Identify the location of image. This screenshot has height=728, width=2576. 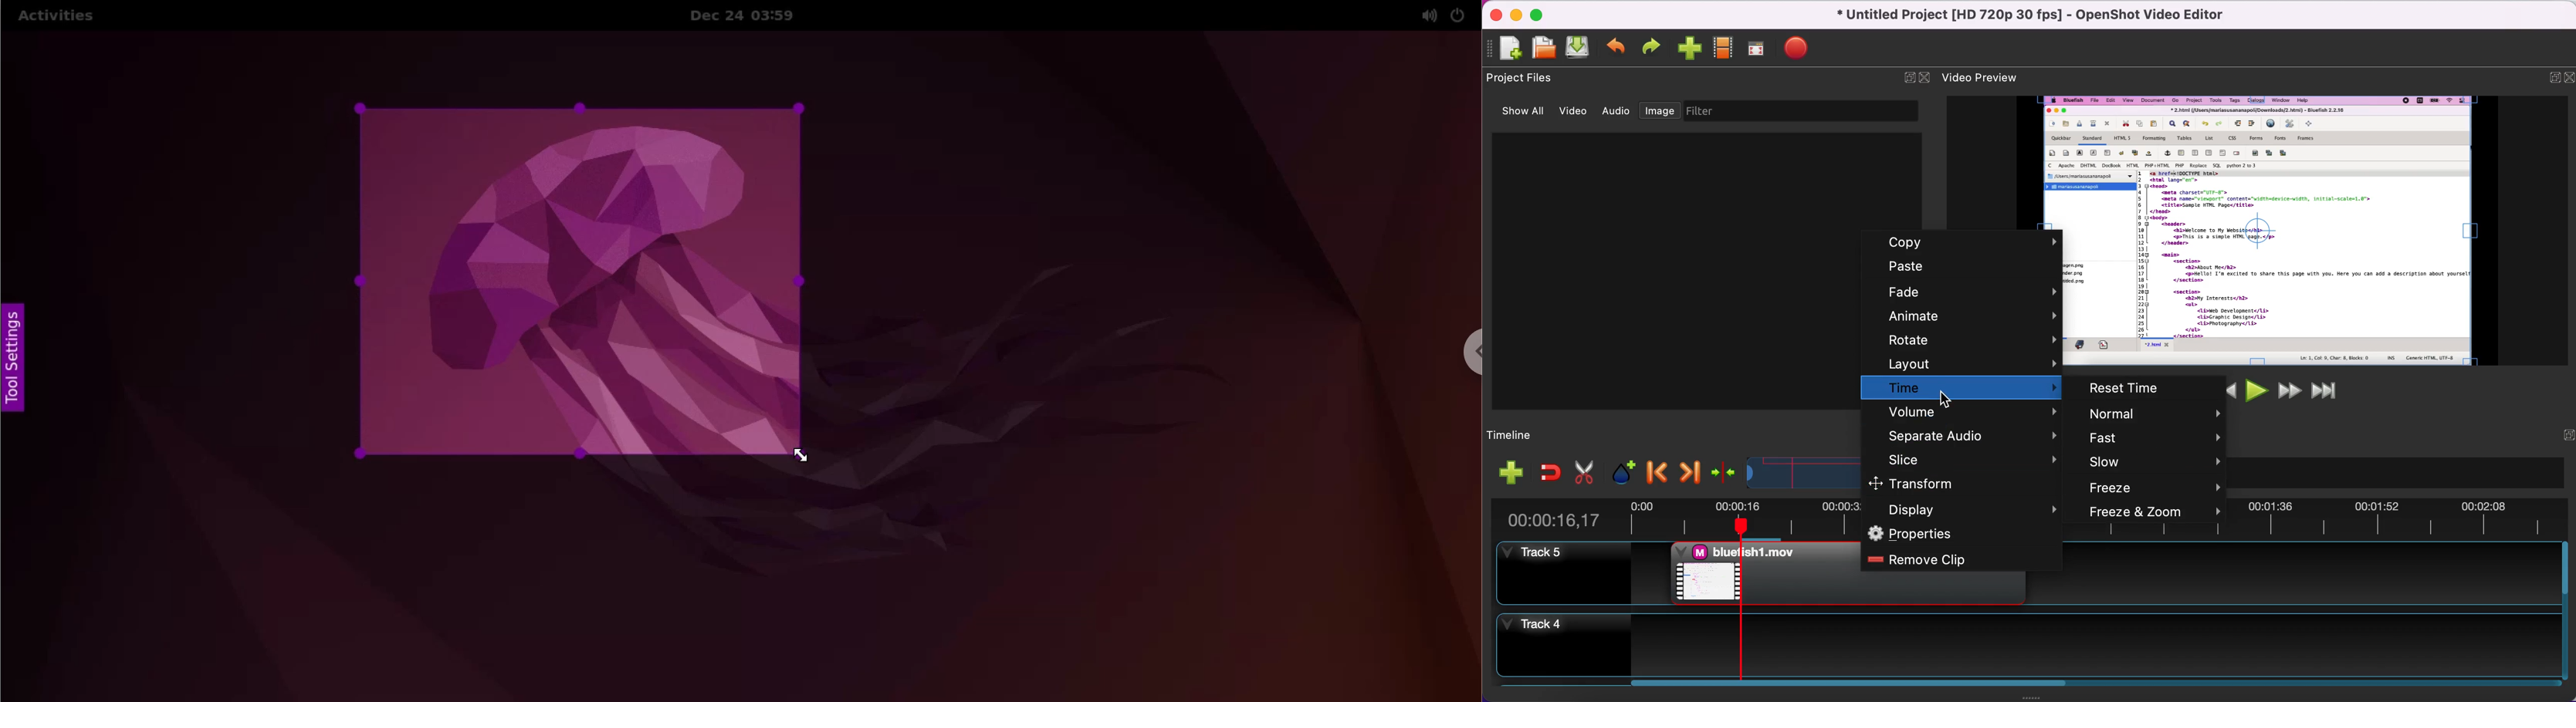
(1662, 111).